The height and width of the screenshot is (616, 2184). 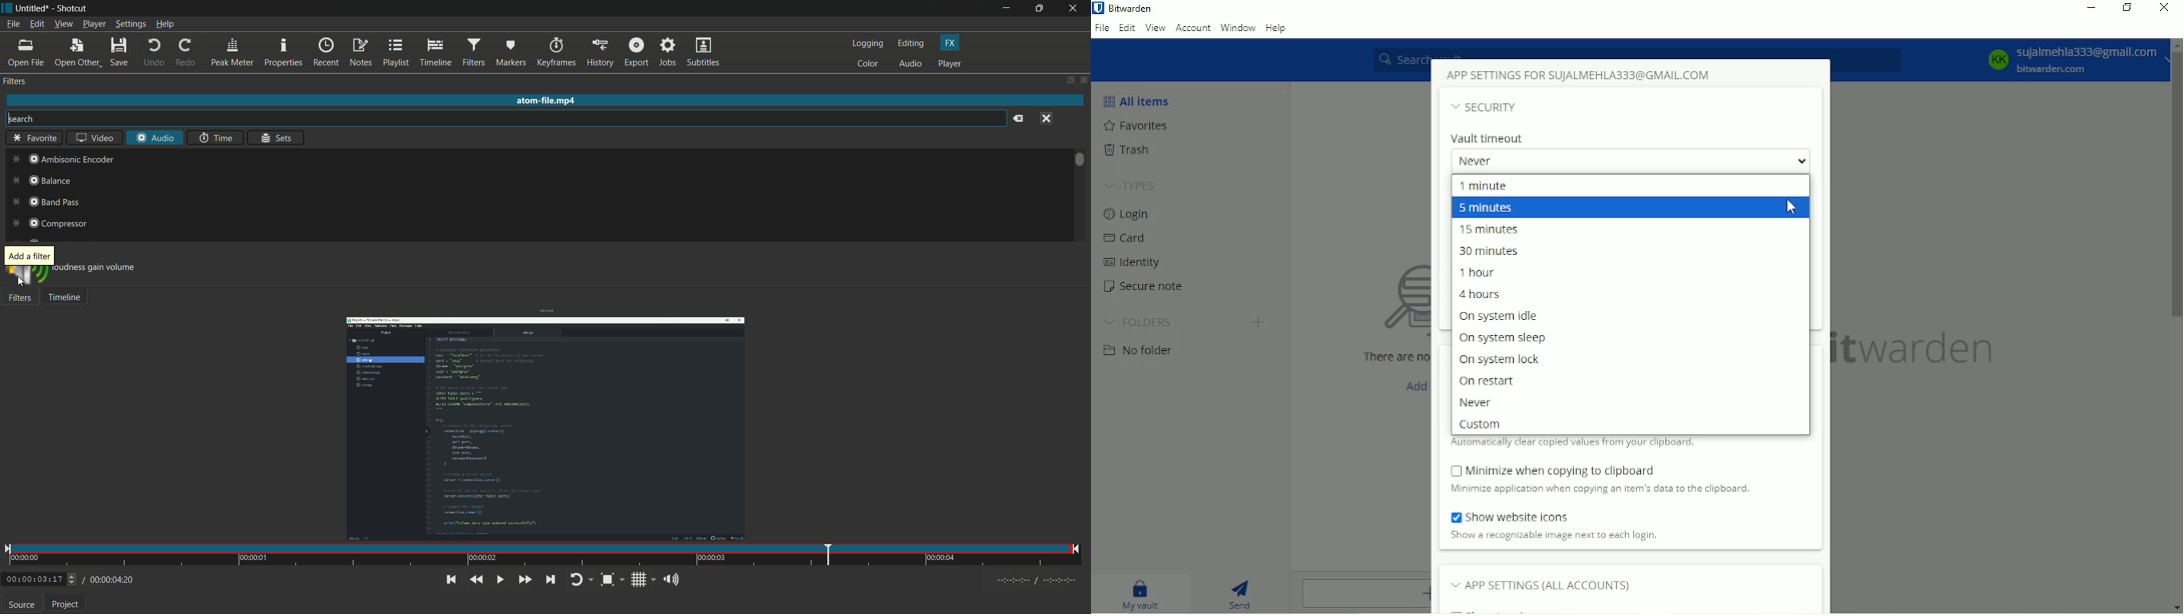 I want to click on No folder, so click(x=1138, y=352).